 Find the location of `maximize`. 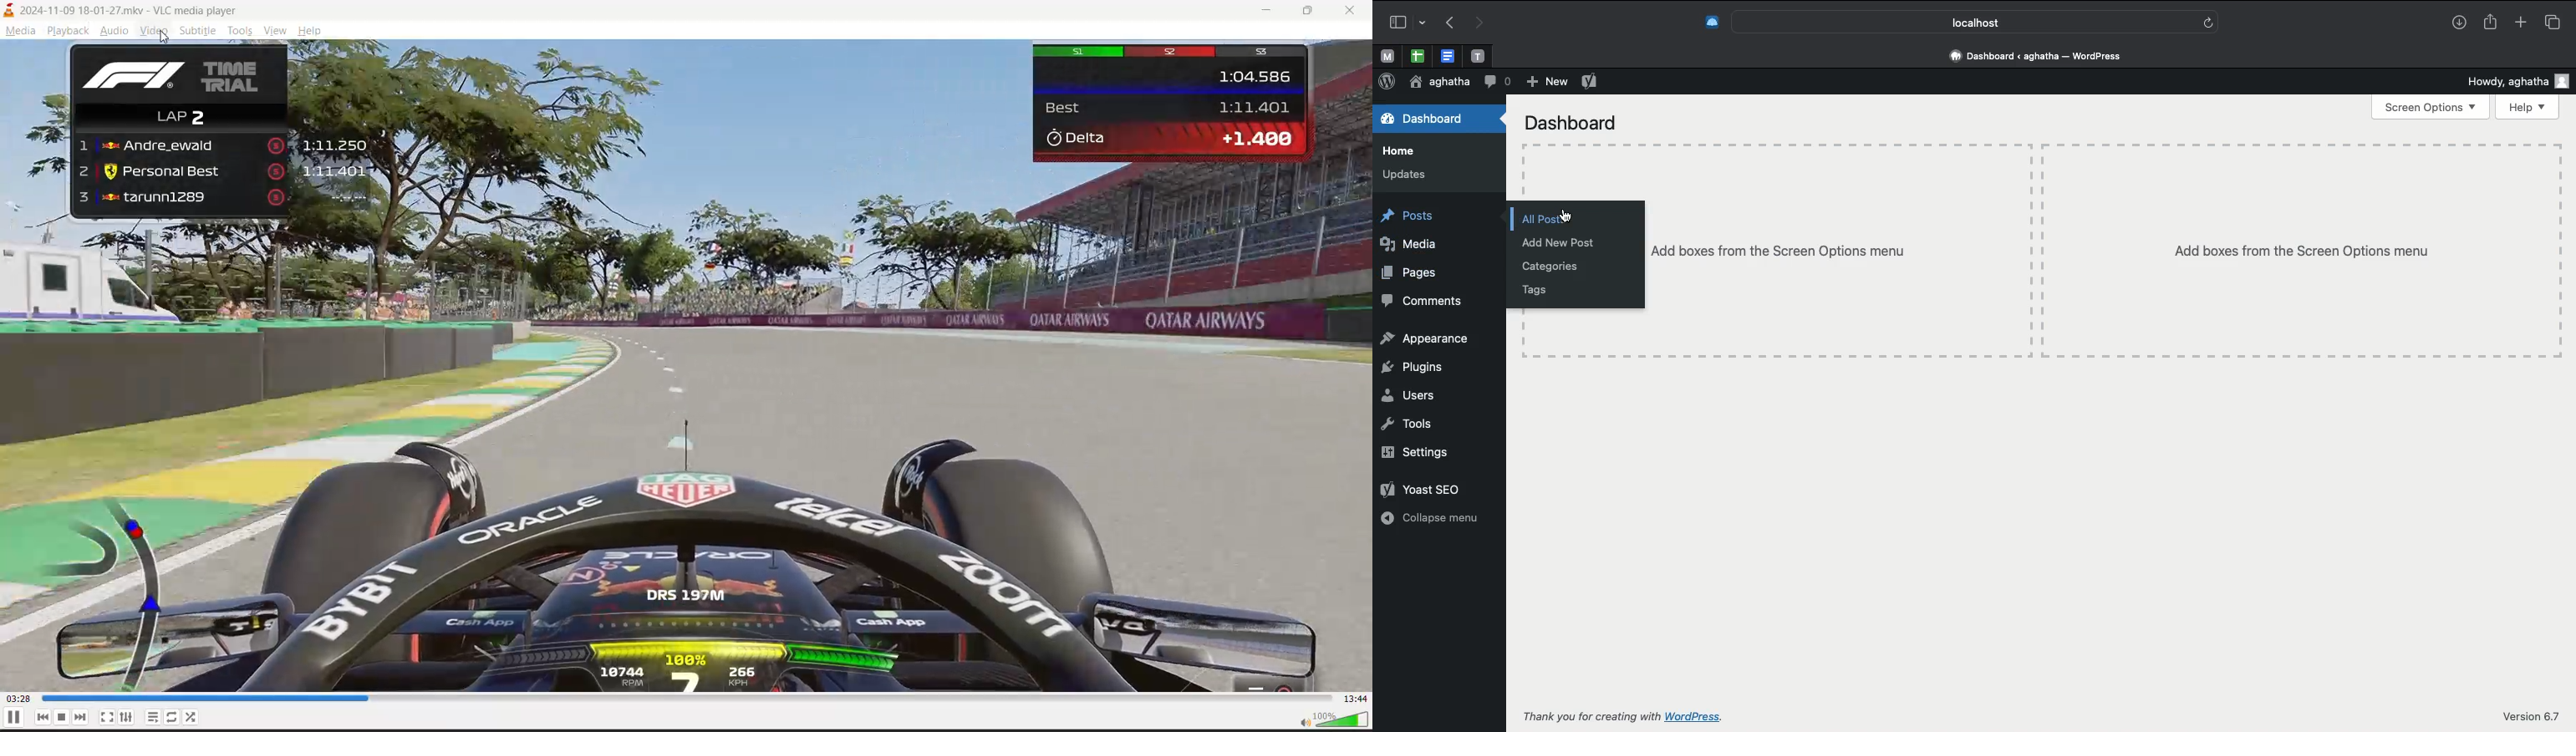

maximize is located at coordinates (1311, 11).